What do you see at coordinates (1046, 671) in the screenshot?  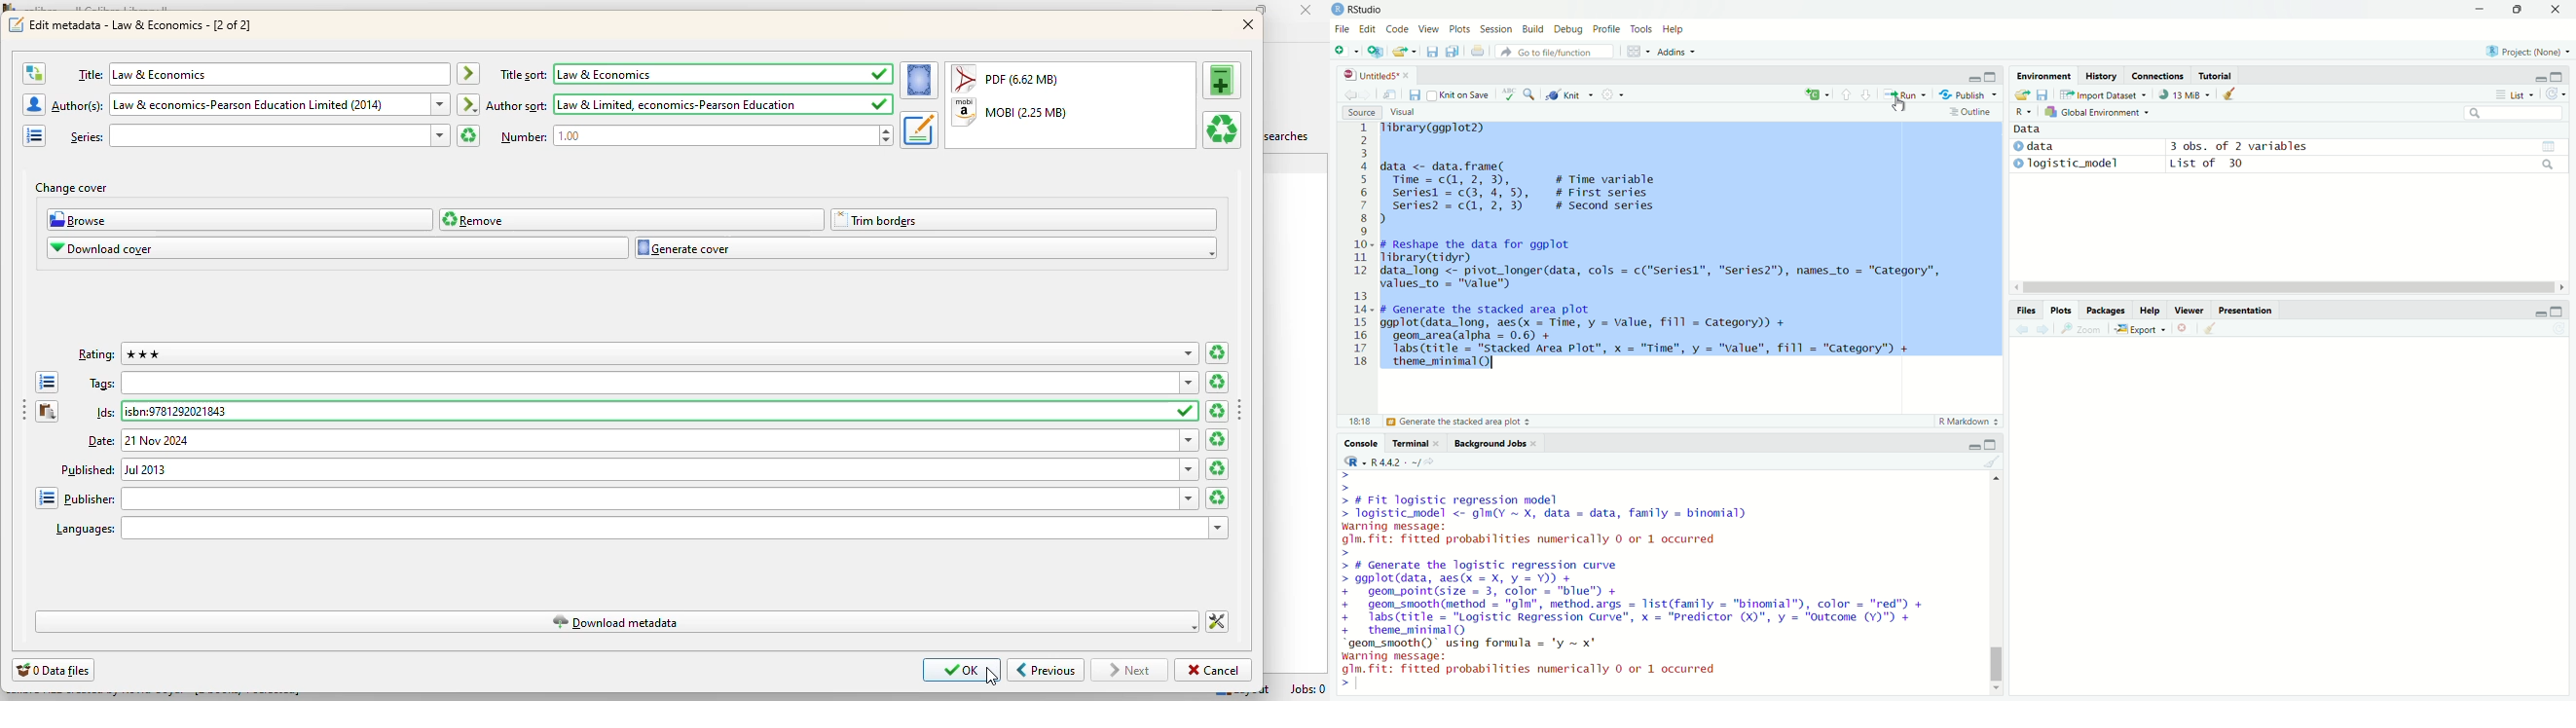 I see `previous` at bounding box center [1046, 671].